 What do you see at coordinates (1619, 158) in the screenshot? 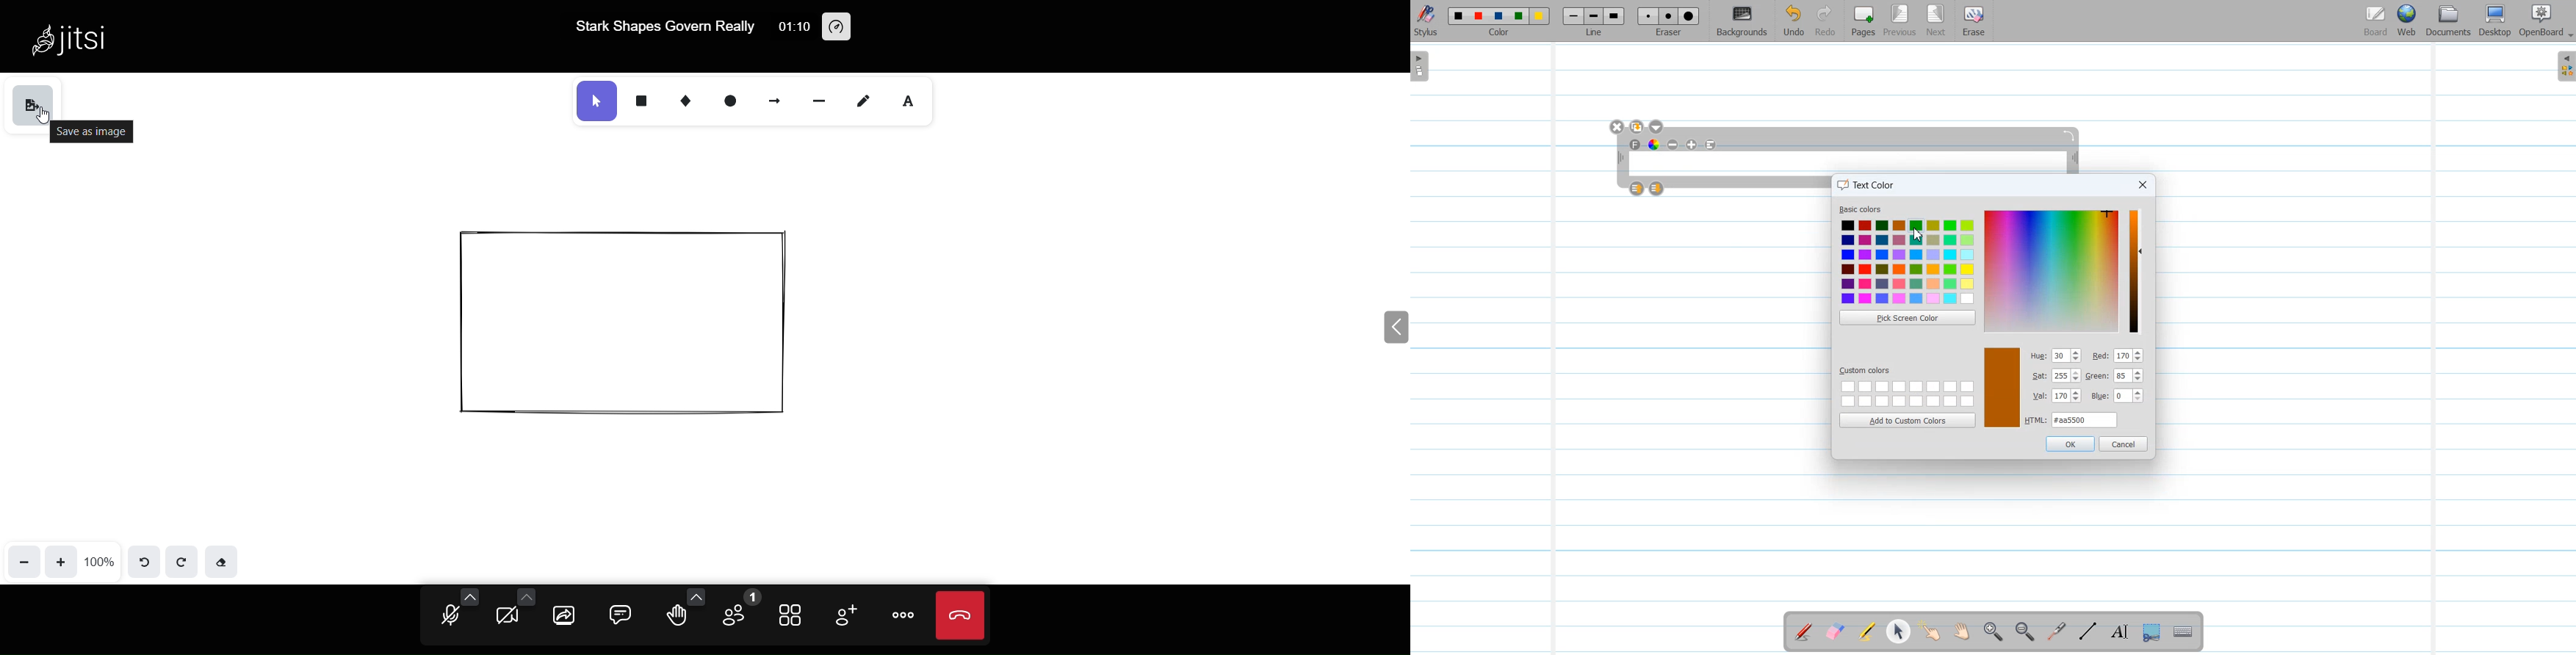
I see `Adjust width of text tool ` at bounding box center [1619, 158].